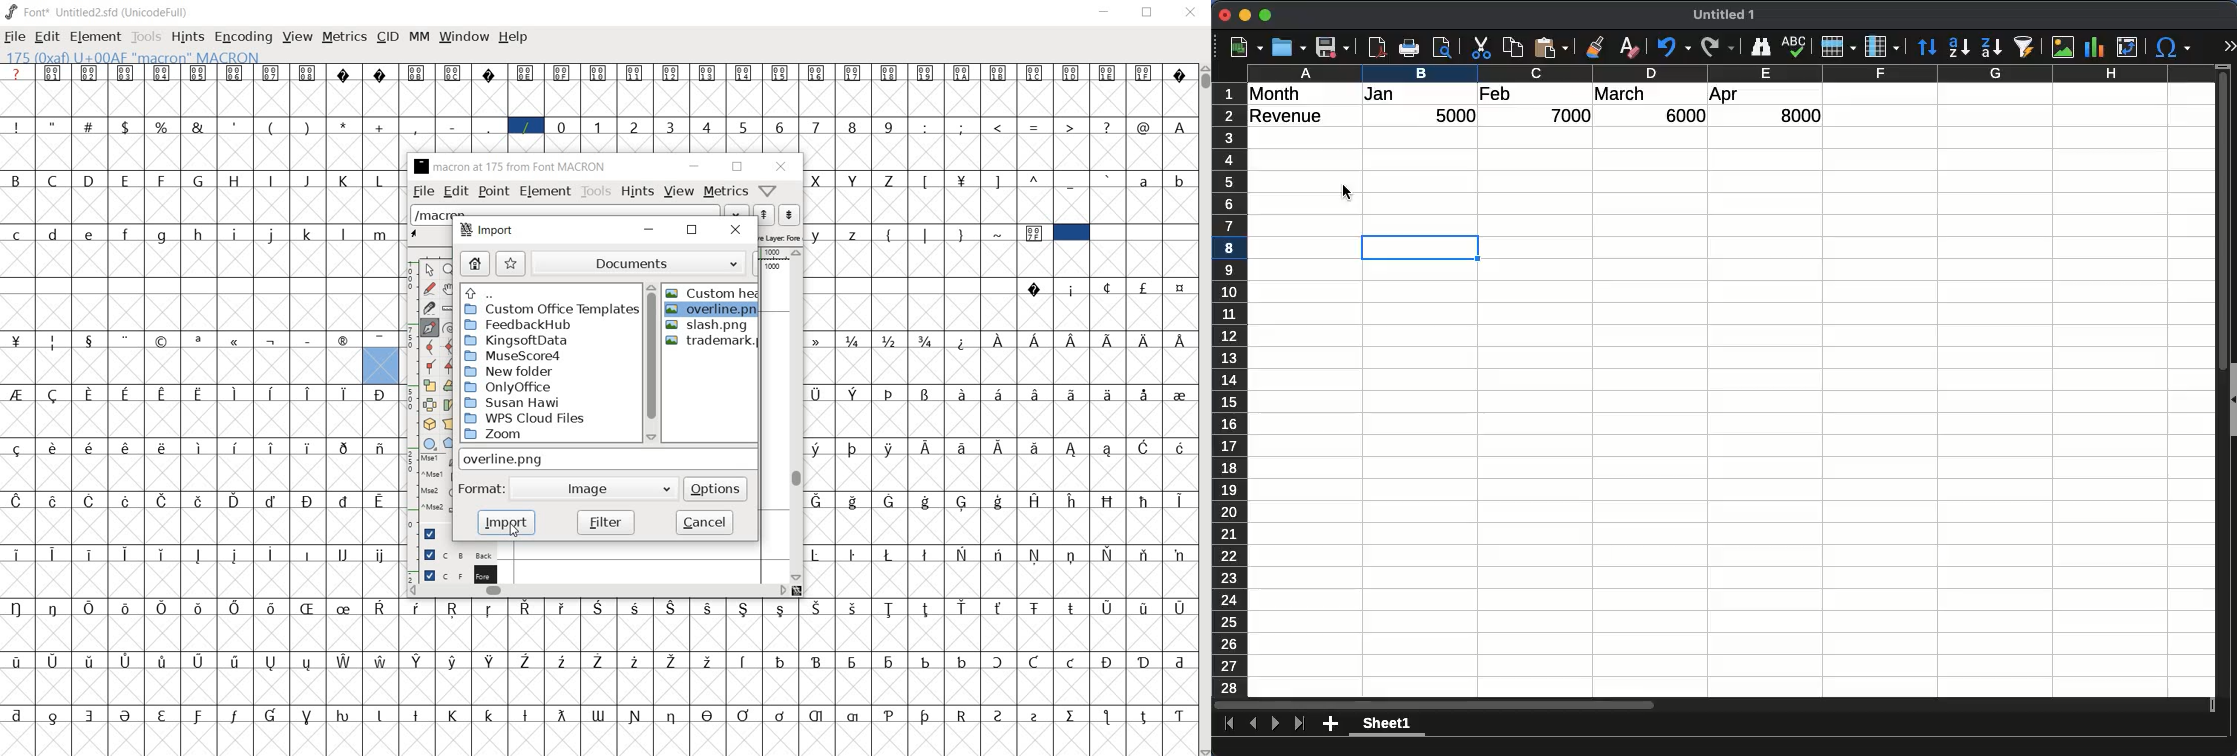 The height and width of the screenshot is (756, 2240). What do you see at coordinates (734, 209) in the screenshot?
I see `drop down` at bounding box center [734, 209].